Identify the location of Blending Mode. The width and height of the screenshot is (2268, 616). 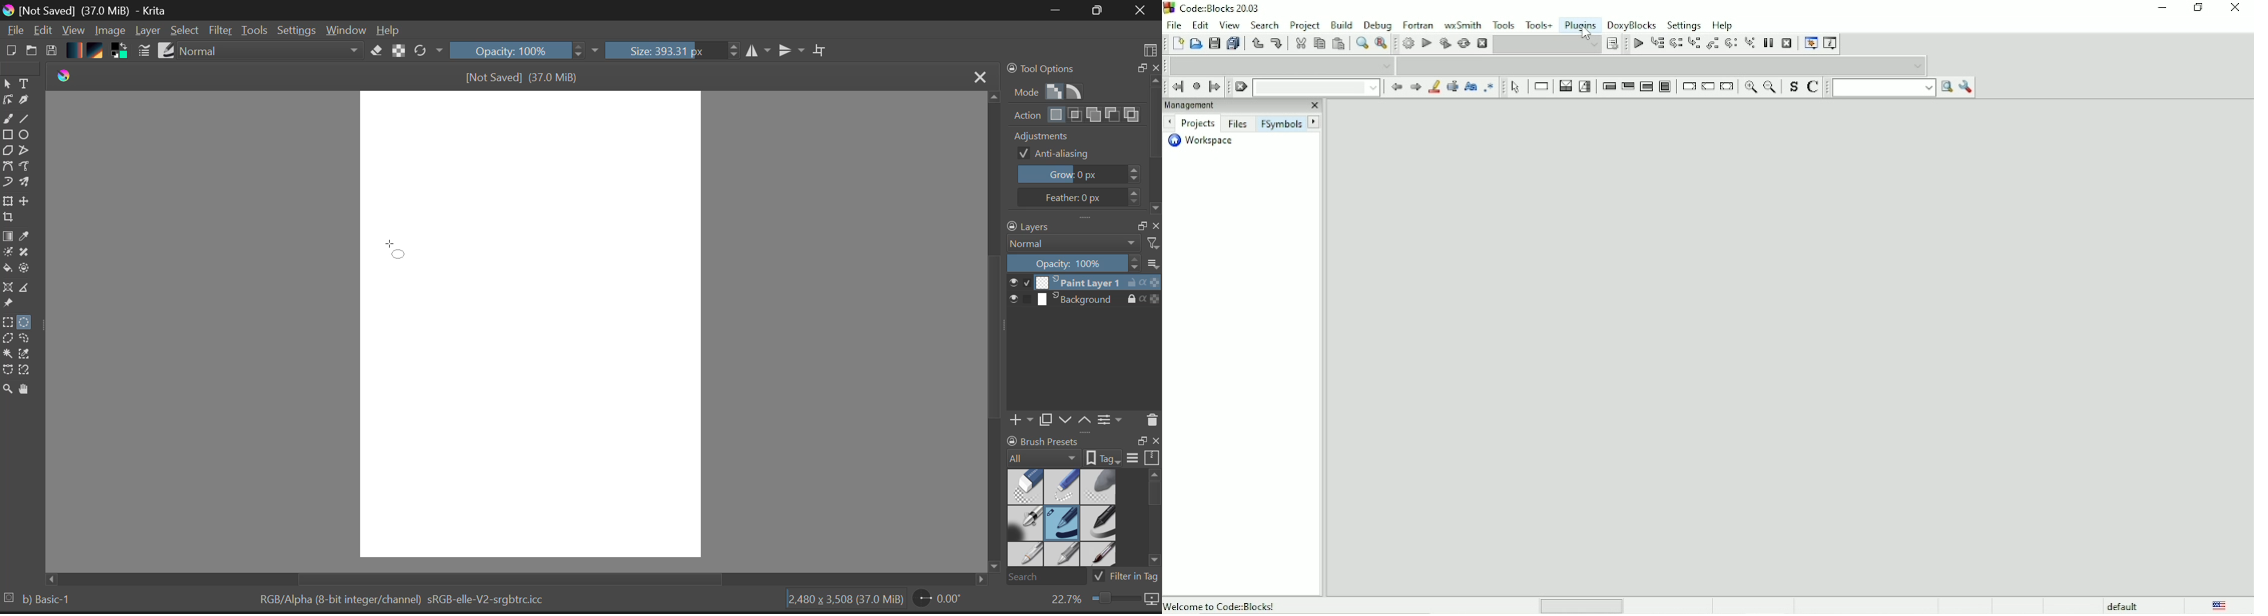
(270, 52).